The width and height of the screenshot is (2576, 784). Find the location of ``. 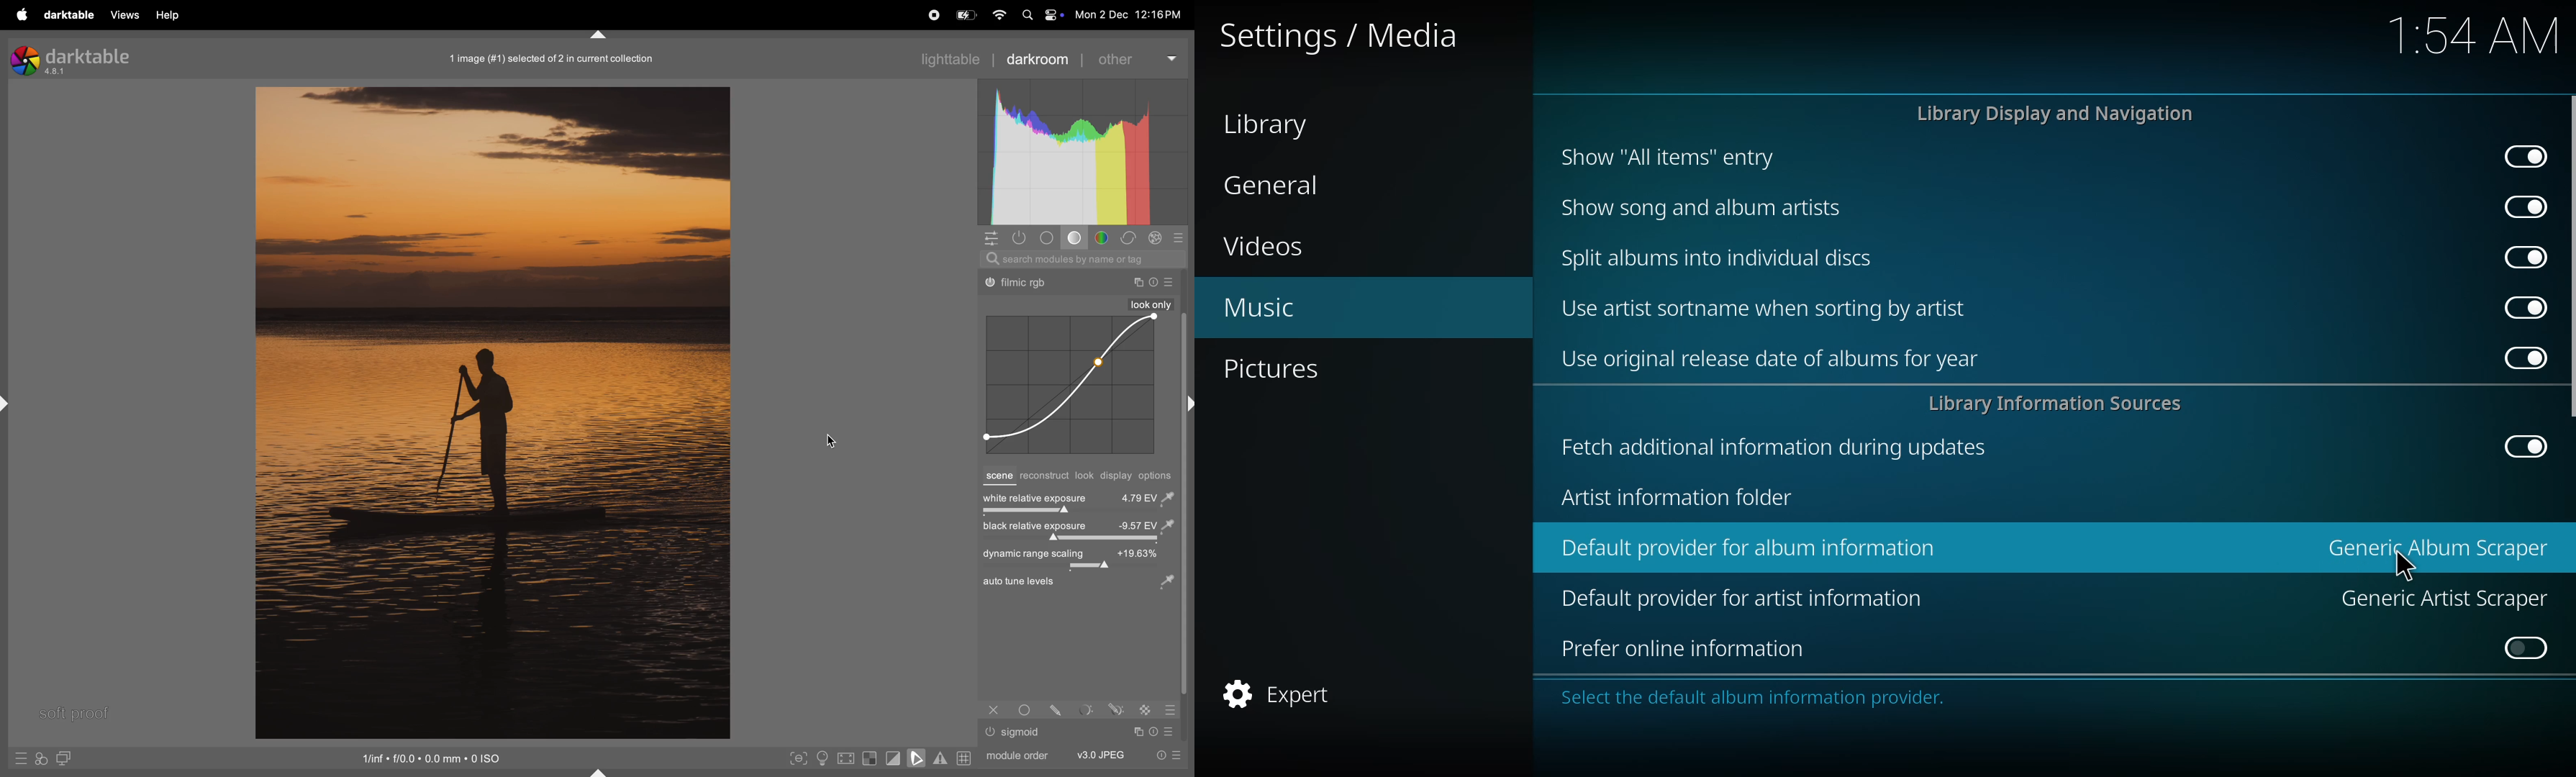

 is located at coordinates (1154, 282).